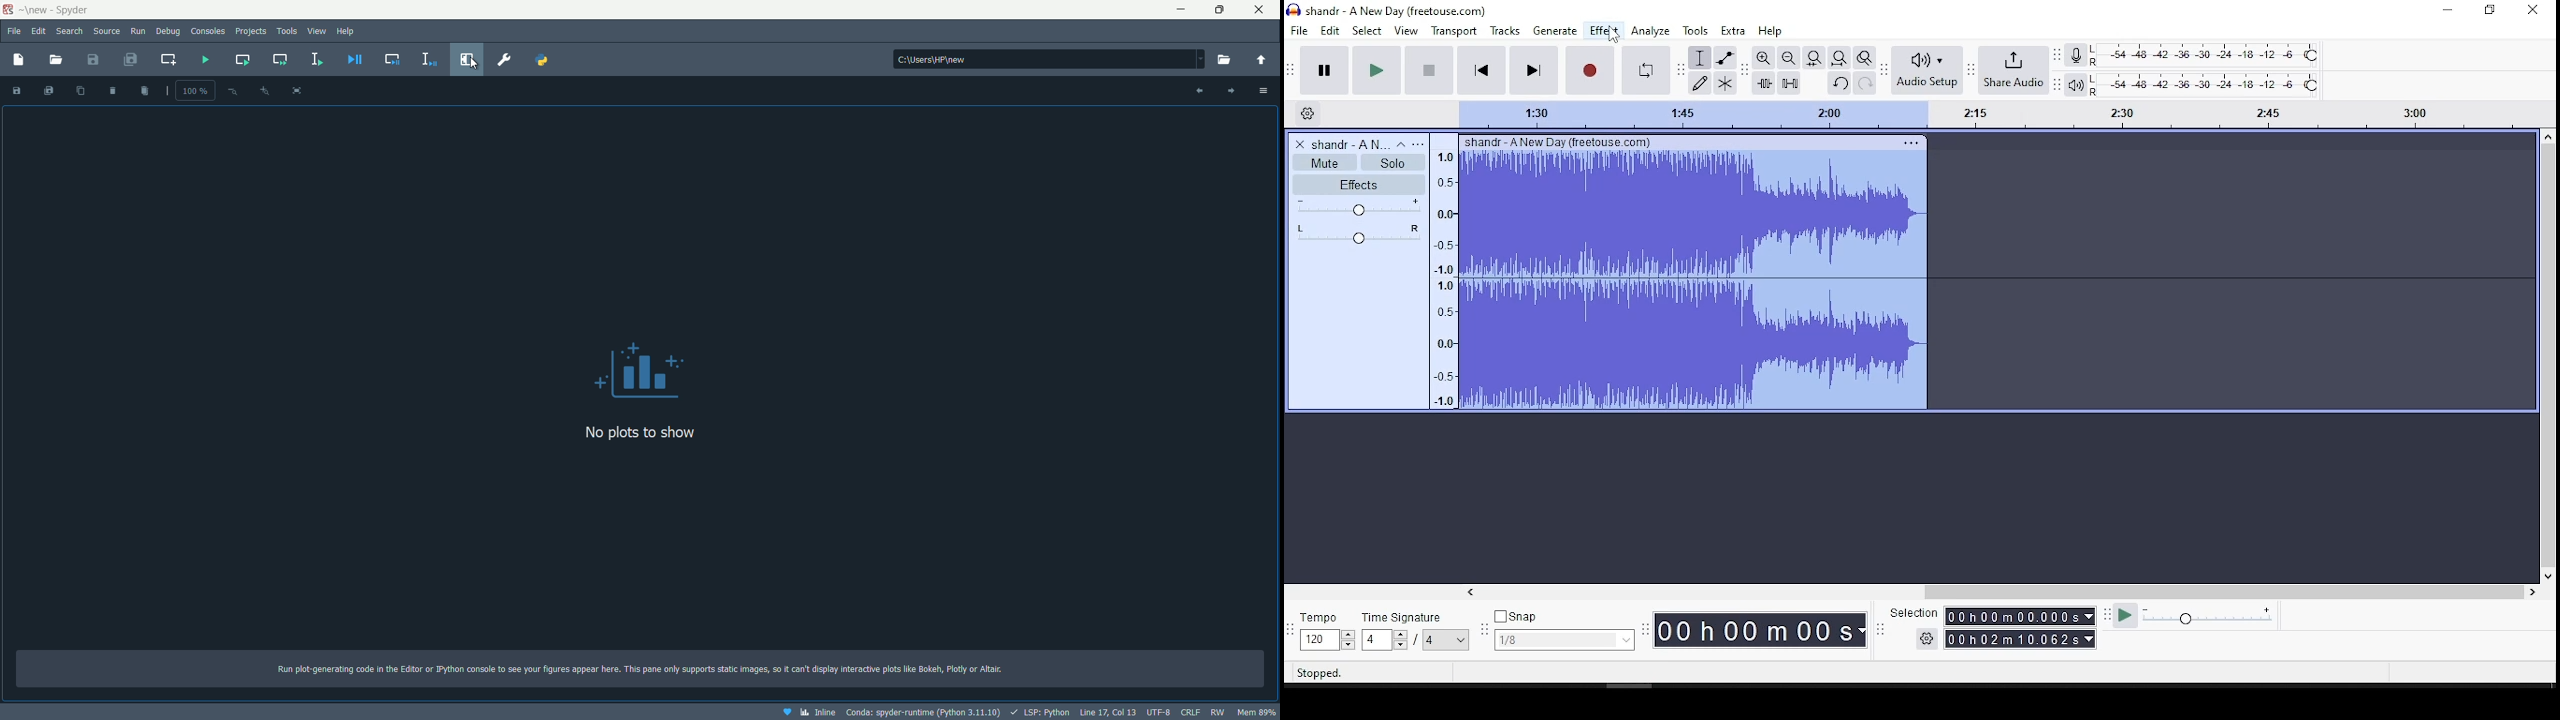 The image size is (2576, 728). I want to click on remove all plot, so click(147, 91).